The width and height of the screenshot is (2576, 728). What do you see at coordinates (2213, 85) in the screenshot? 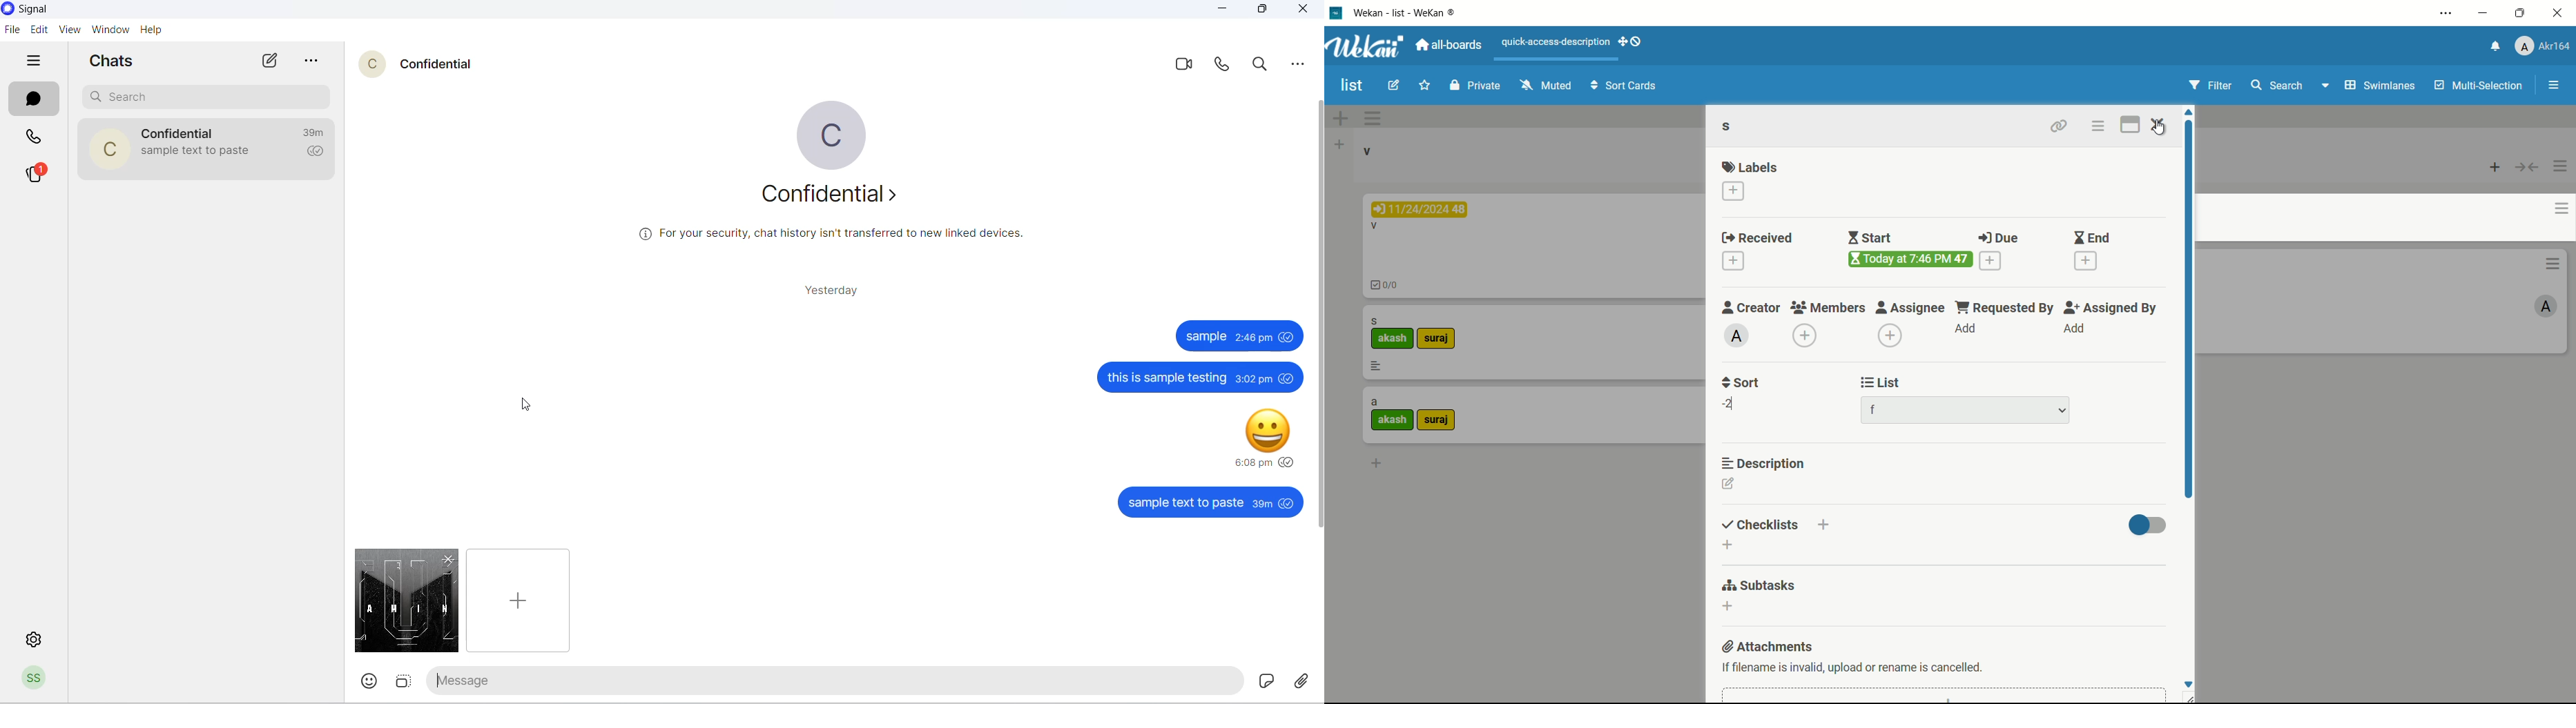
I see `filter` at bounding box center [2213, 85].